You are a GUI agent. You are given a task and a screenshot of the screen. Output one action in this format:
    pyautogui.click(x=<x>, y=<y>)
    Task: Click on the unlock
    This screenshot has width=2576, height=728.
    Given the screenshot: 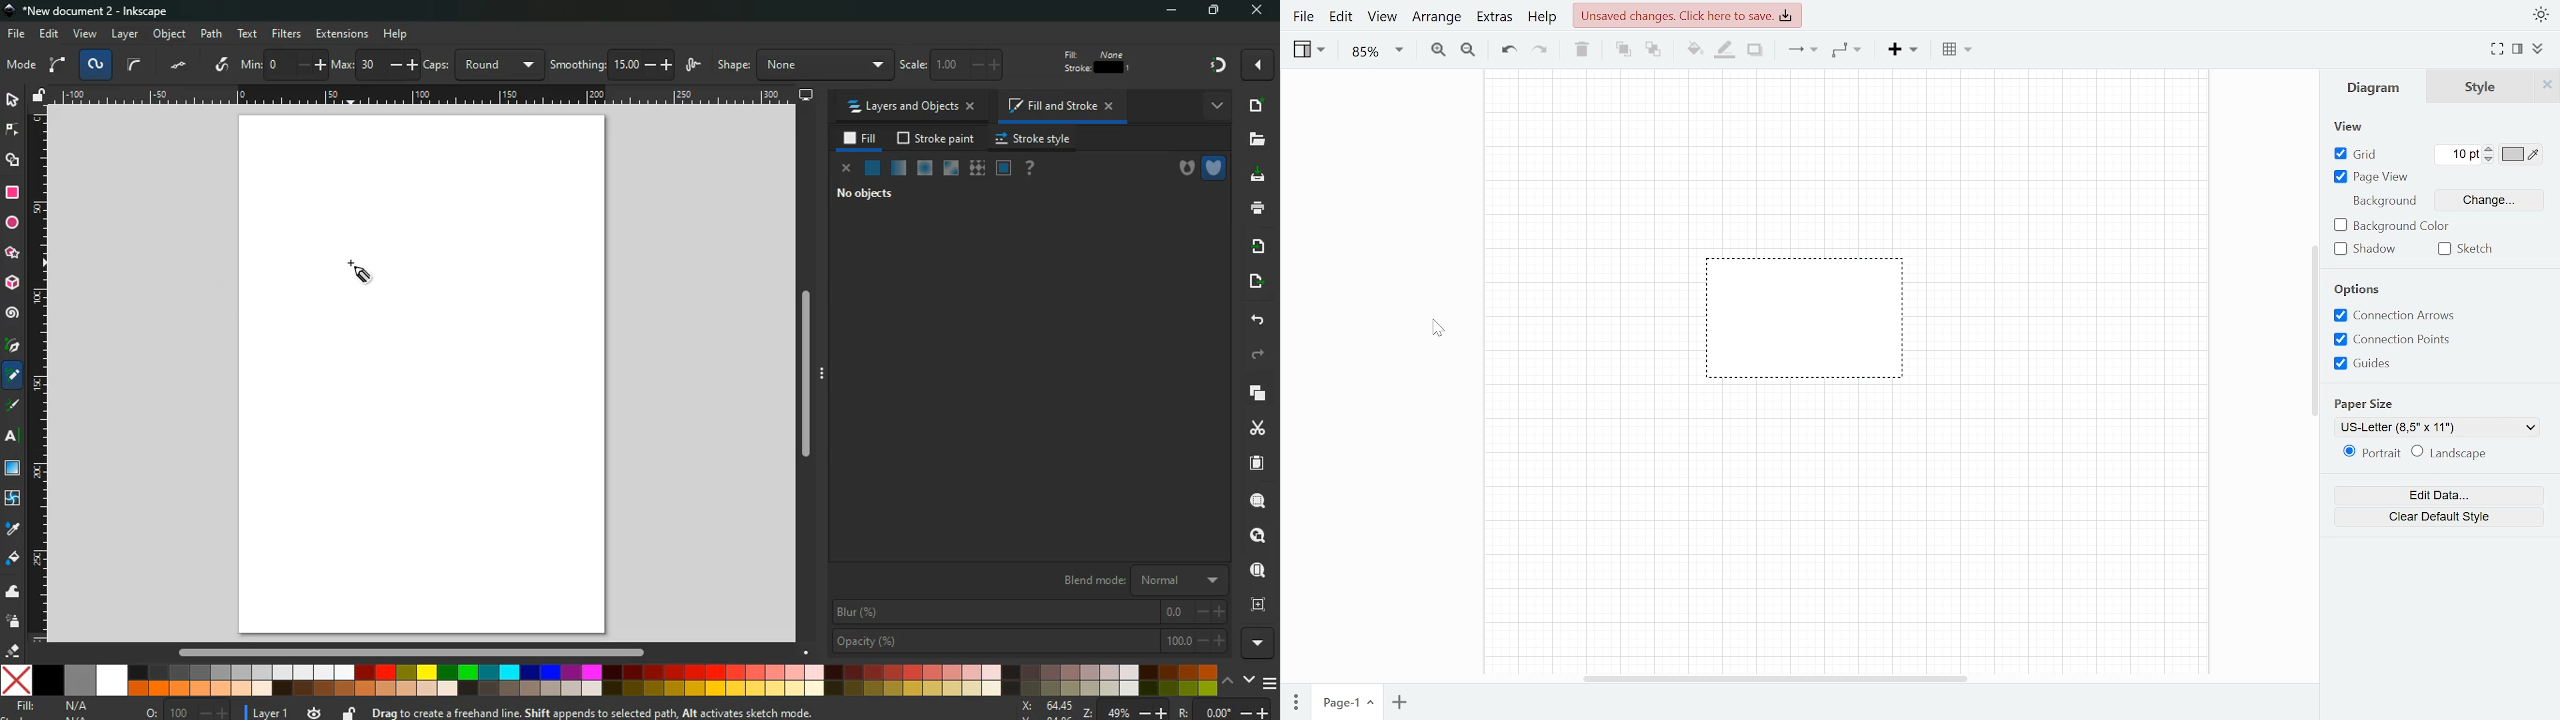 What is the action you would take?
    pyautogui.click(x=348, y=712)
    